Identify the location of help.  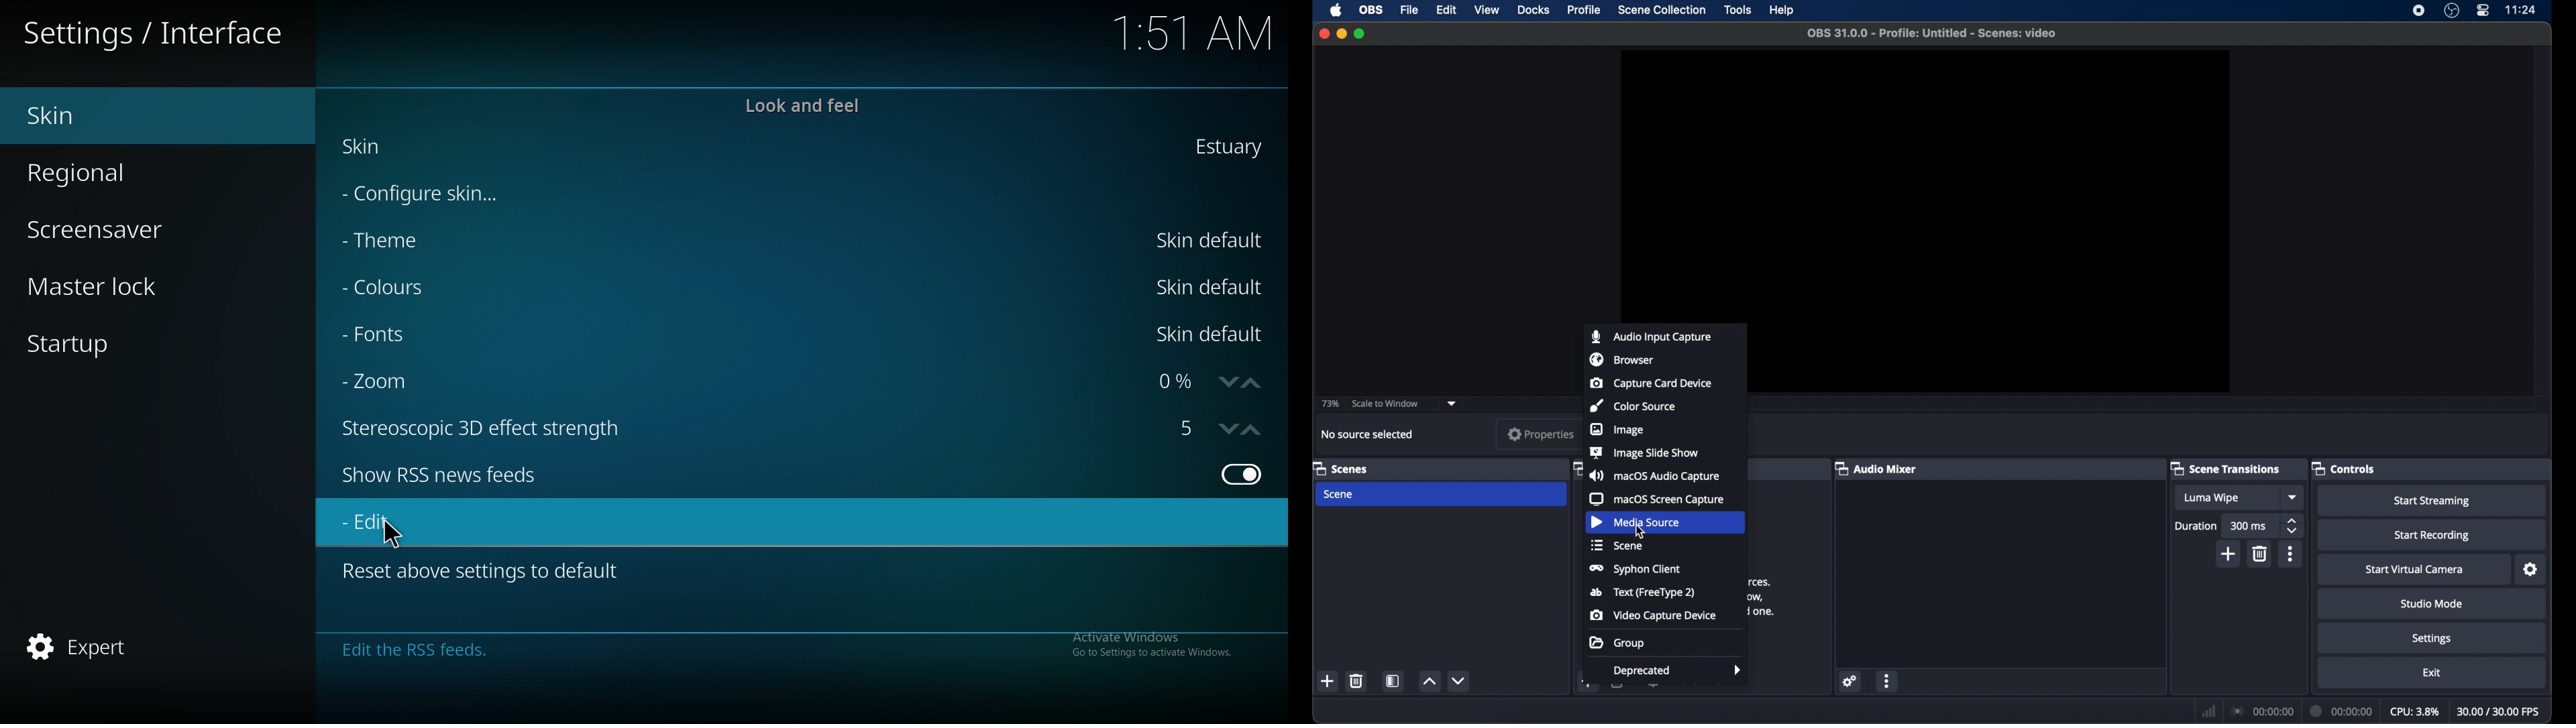
(1782, 10).